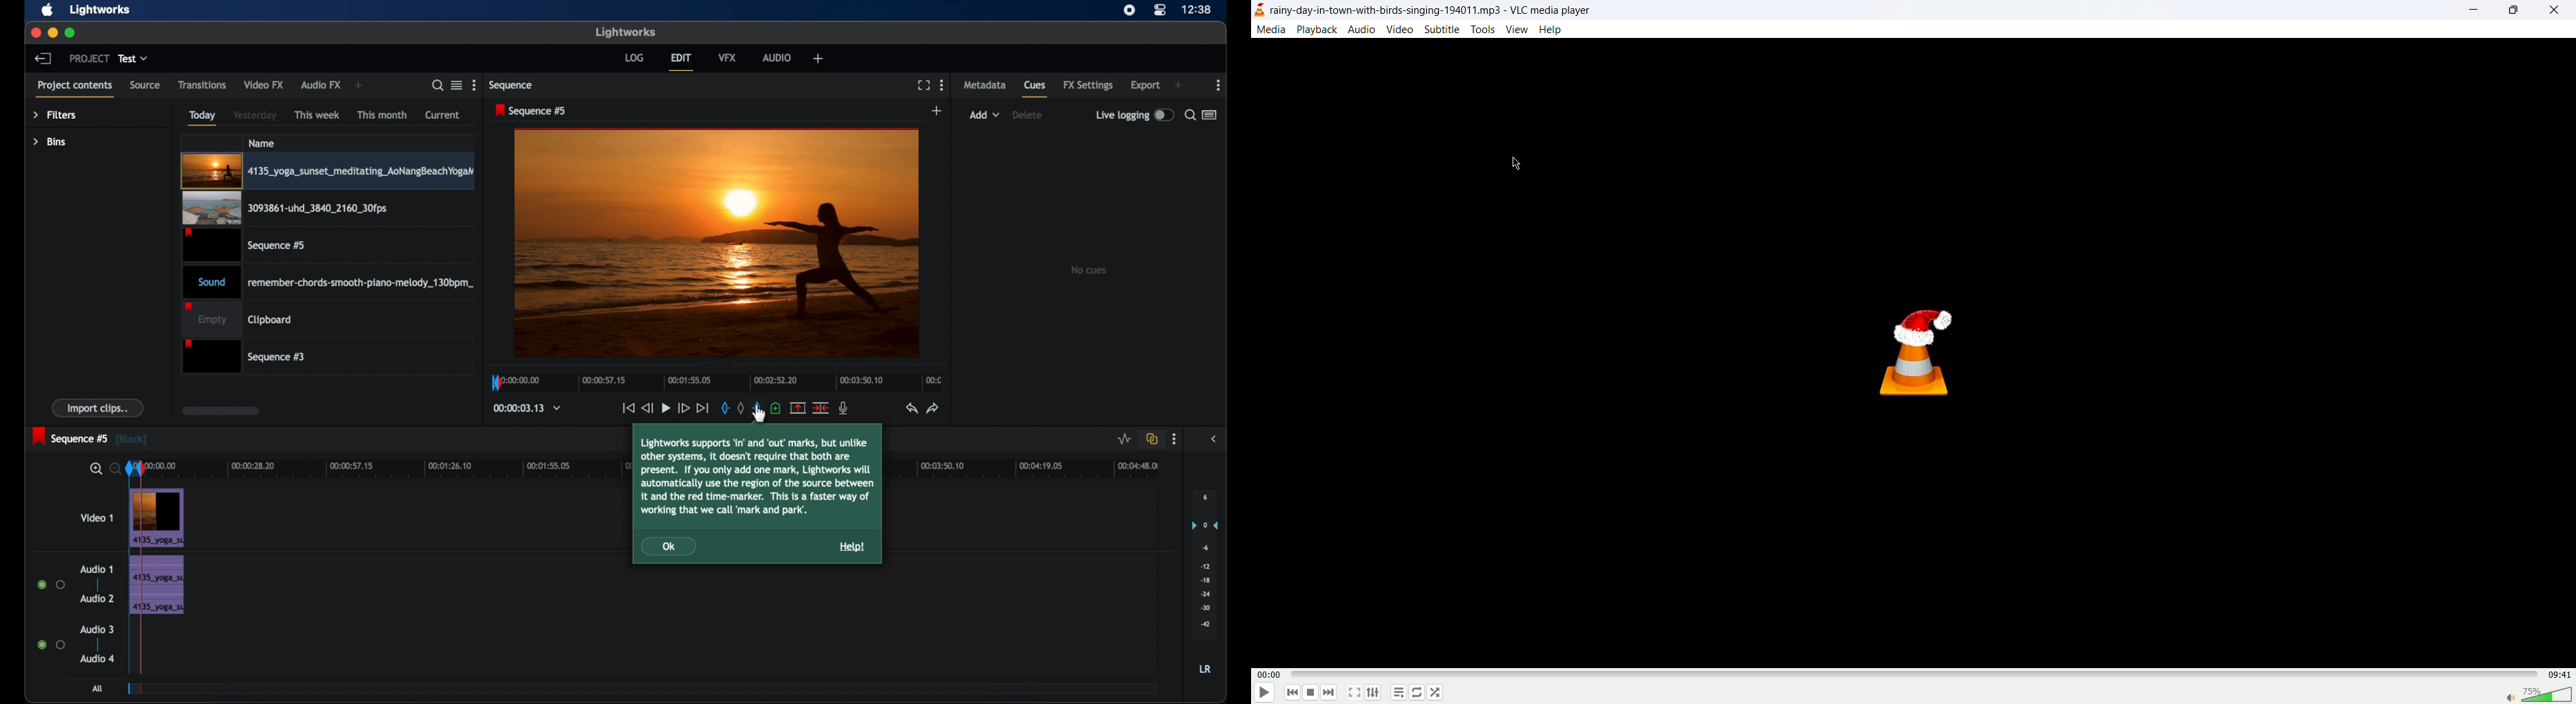 The image size is (2576, 728). Describe the element at coordinates (1198, 10) in the screenshot. I see `time` at that location.